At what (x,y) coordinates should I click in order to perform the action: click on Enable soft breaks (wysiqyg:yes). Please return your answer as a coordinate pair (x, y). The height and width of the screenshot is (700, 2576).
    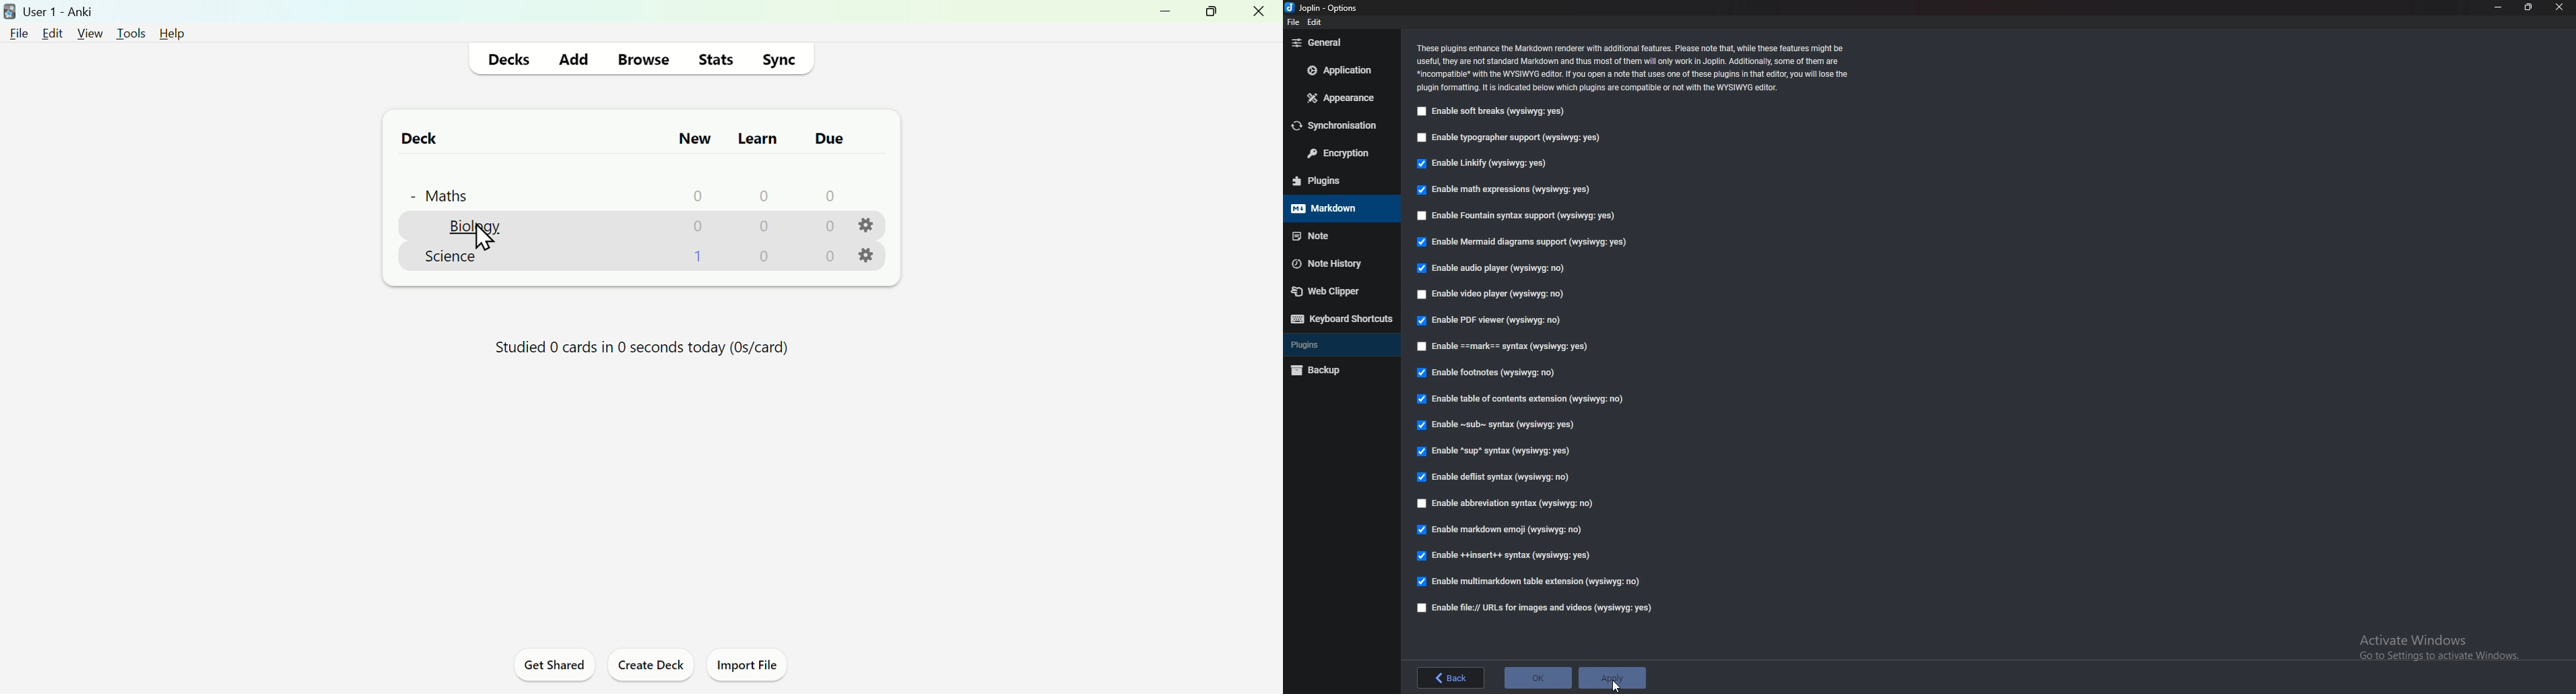
    Looking at the image, I should click on (1491, 112).